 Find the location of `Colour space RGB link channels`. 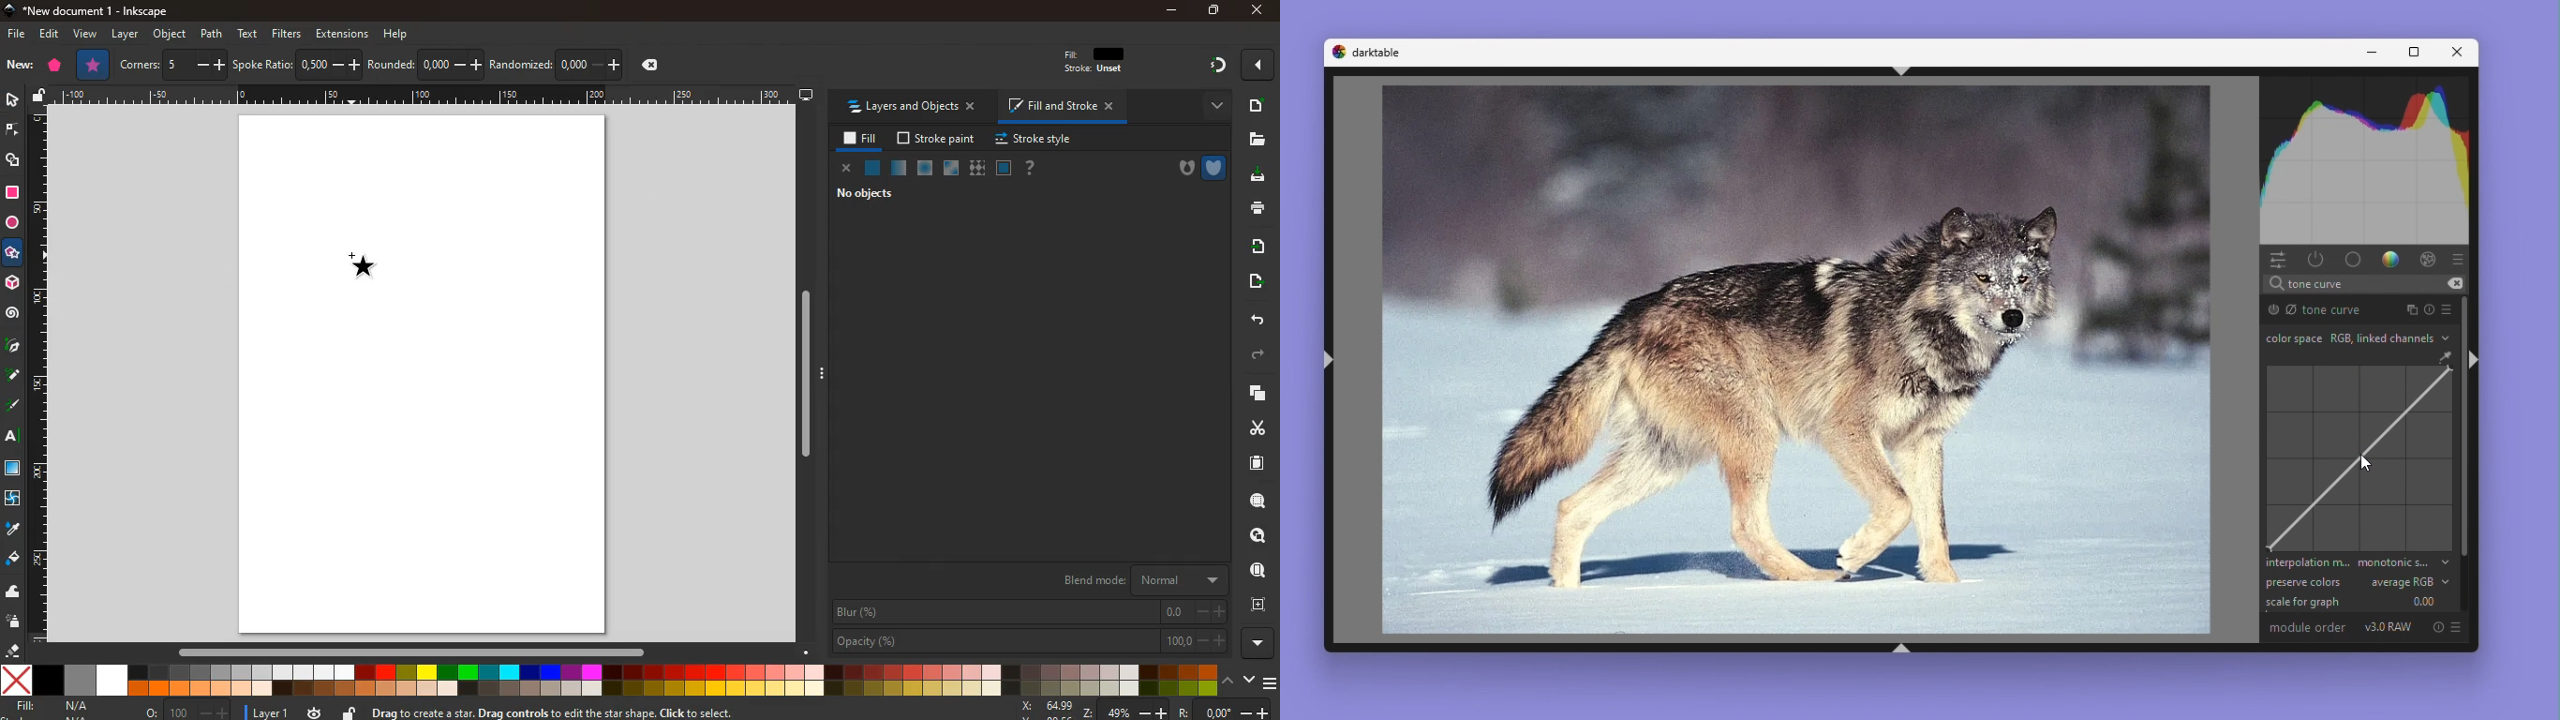

Colour space RGB link channels is located at coordinates (2356, 338).